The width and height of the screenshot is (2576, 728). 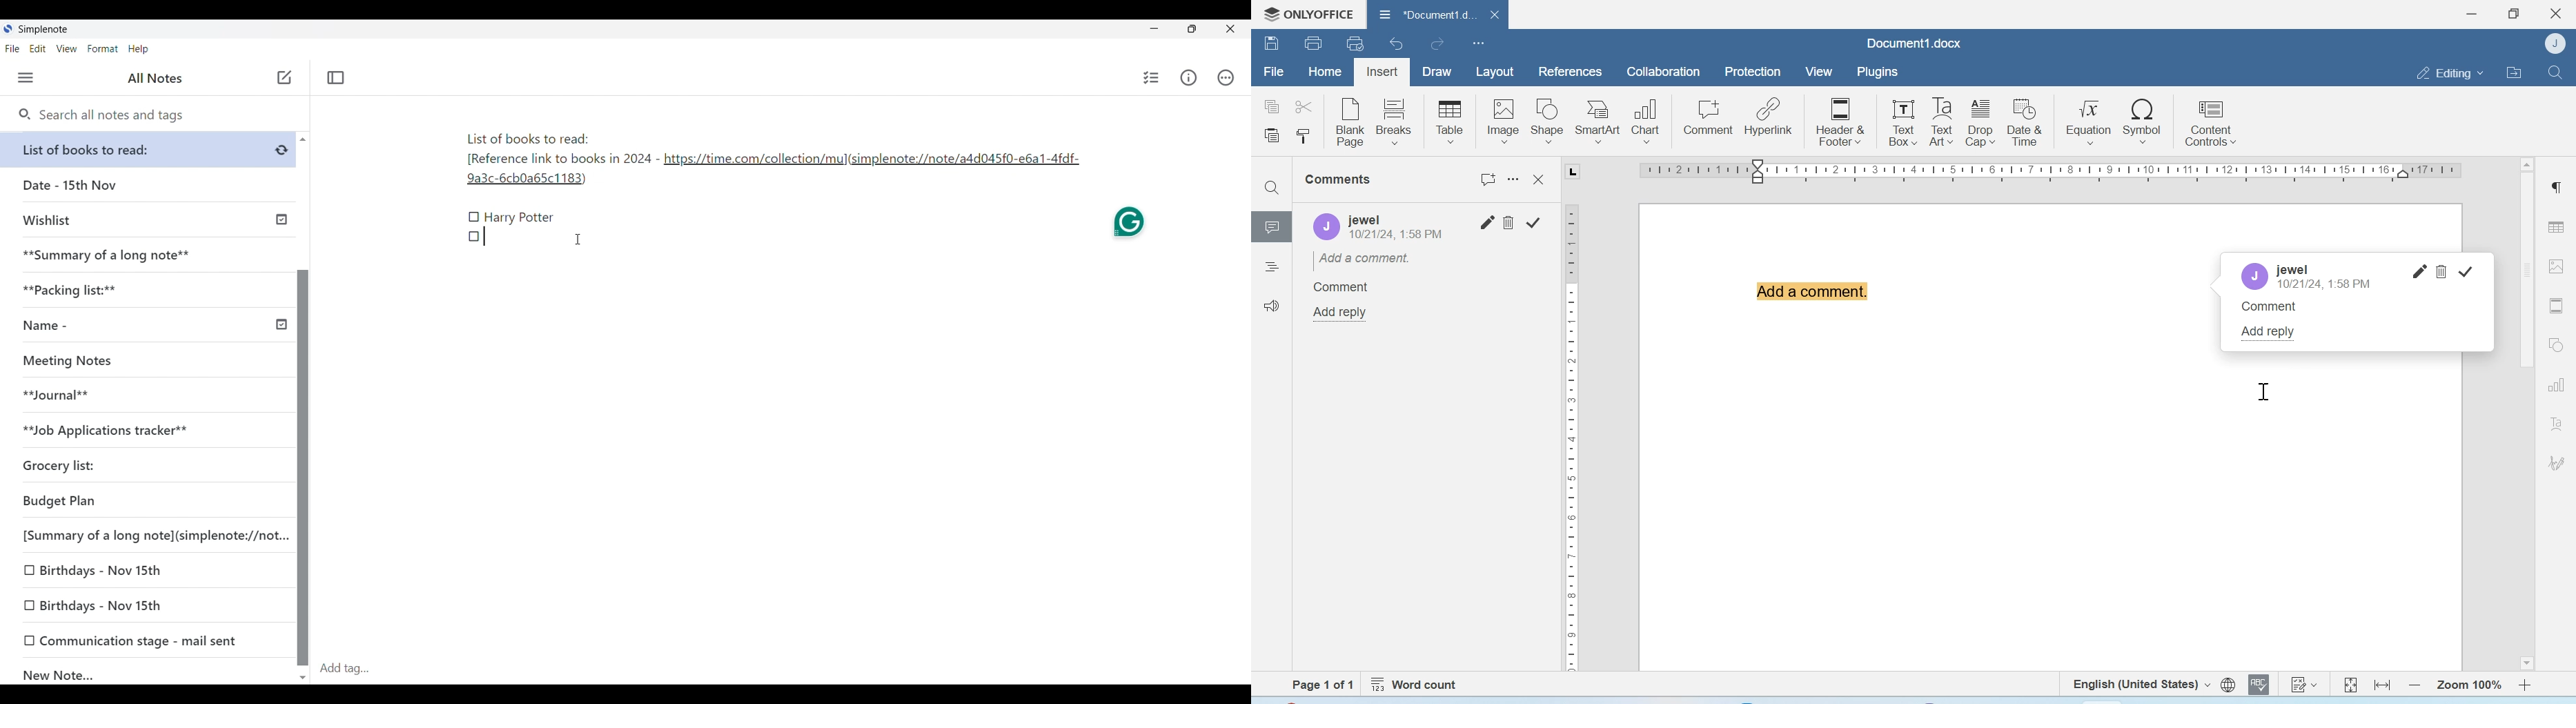 What do you see at coordinates (2383, 685) in the screenshot?
I see `Fit to width` at bounding box center [2383, 685].